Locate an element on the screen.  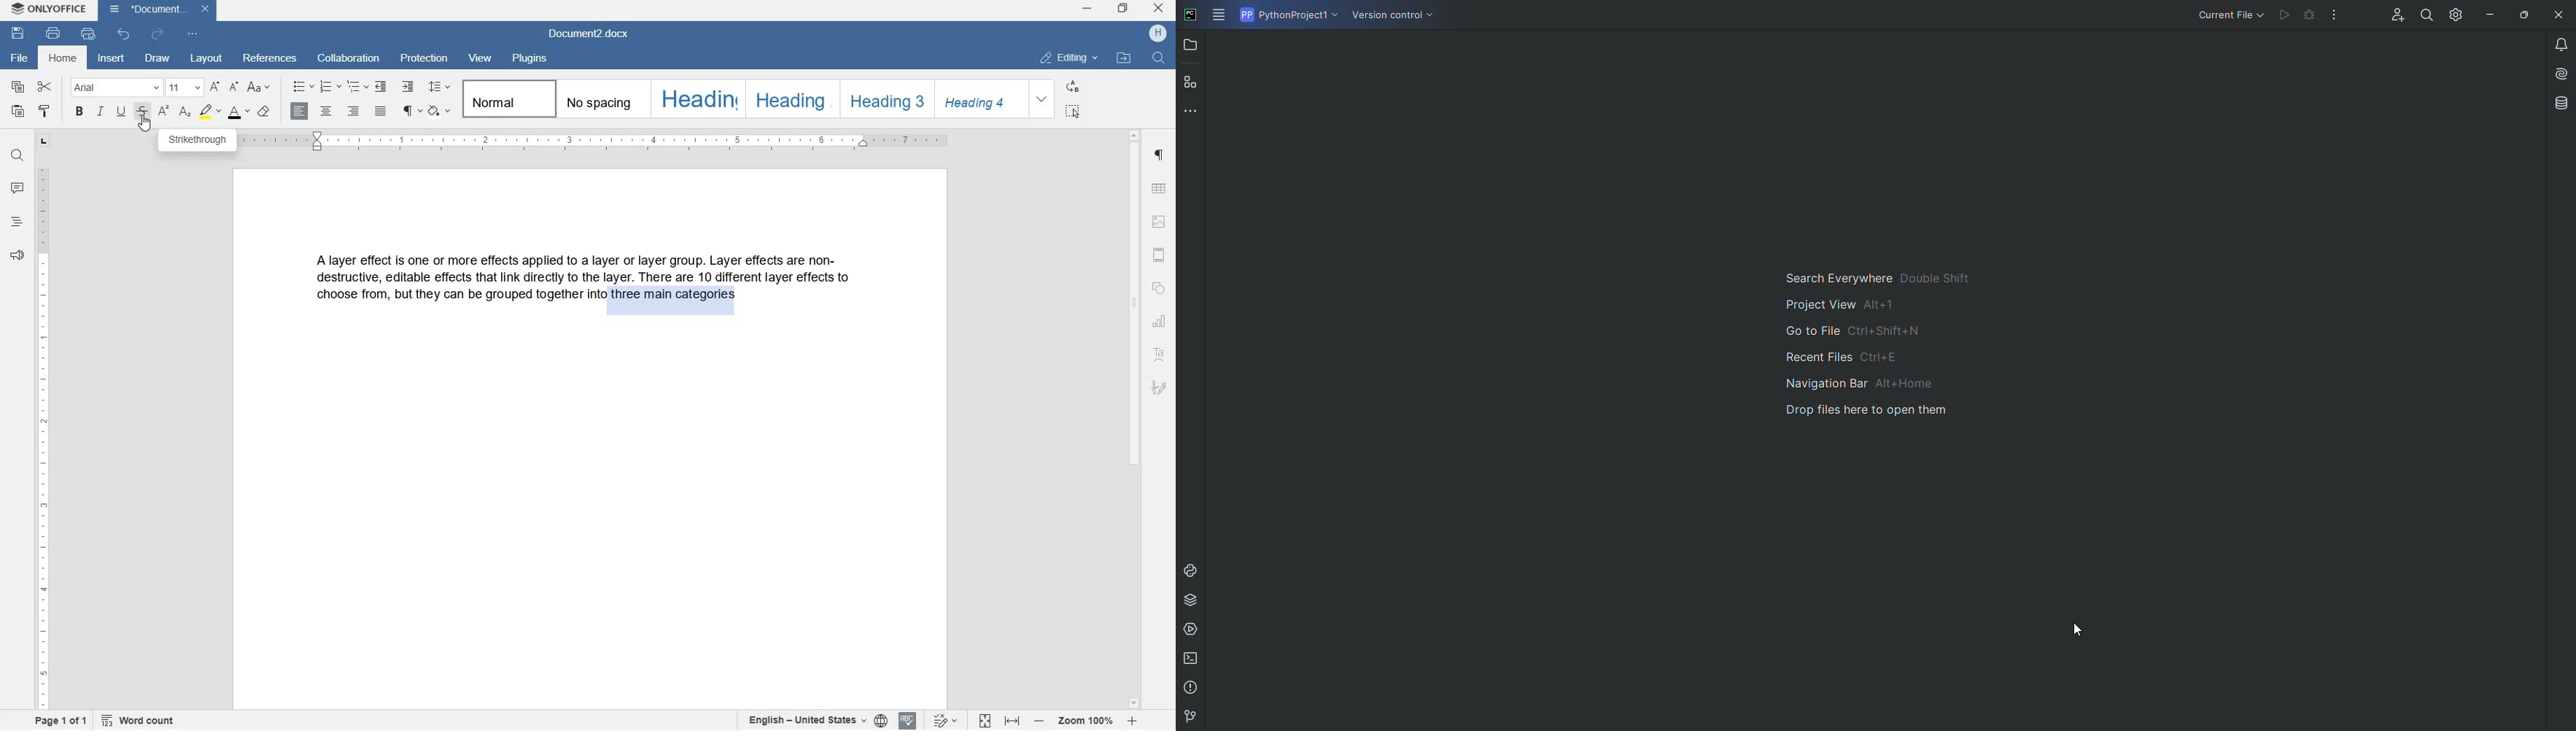
home is located at coordinates (64, 60).